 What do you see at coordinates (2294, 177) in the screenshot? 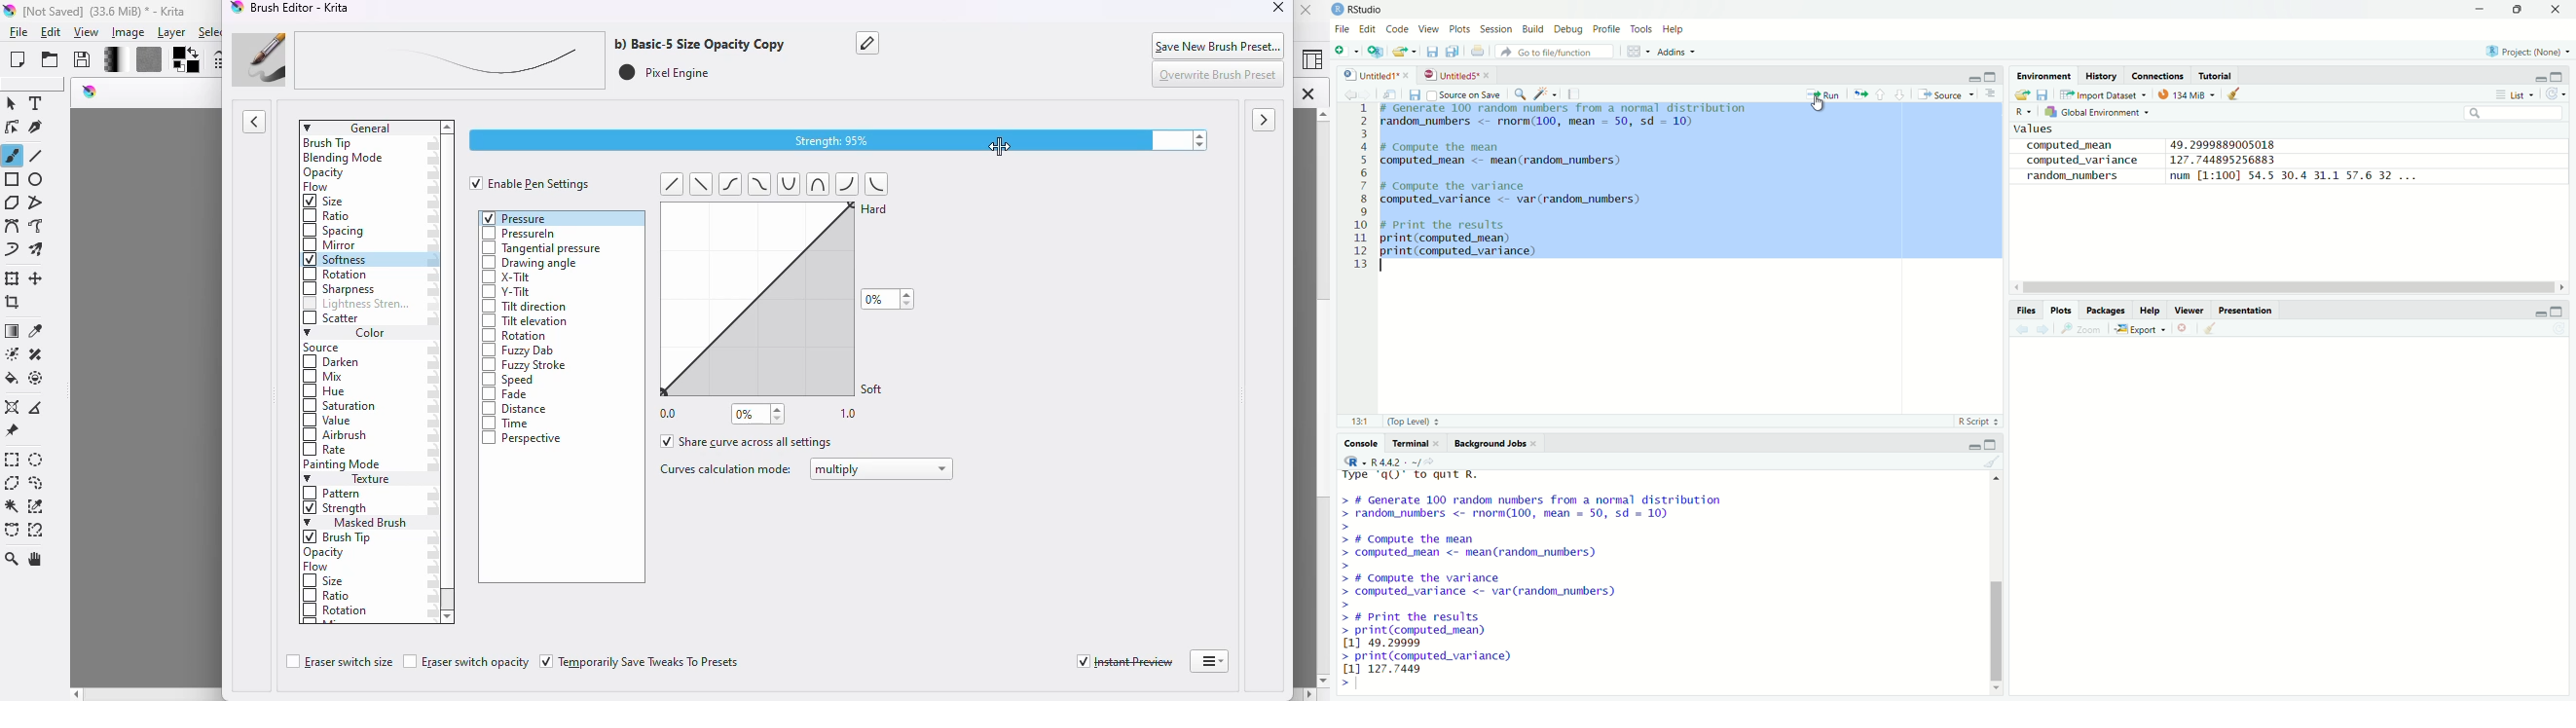
I see `num [1:100] 54.5 30.4 31.1 57.6 32 ...` at bounding box center [2294, 177].